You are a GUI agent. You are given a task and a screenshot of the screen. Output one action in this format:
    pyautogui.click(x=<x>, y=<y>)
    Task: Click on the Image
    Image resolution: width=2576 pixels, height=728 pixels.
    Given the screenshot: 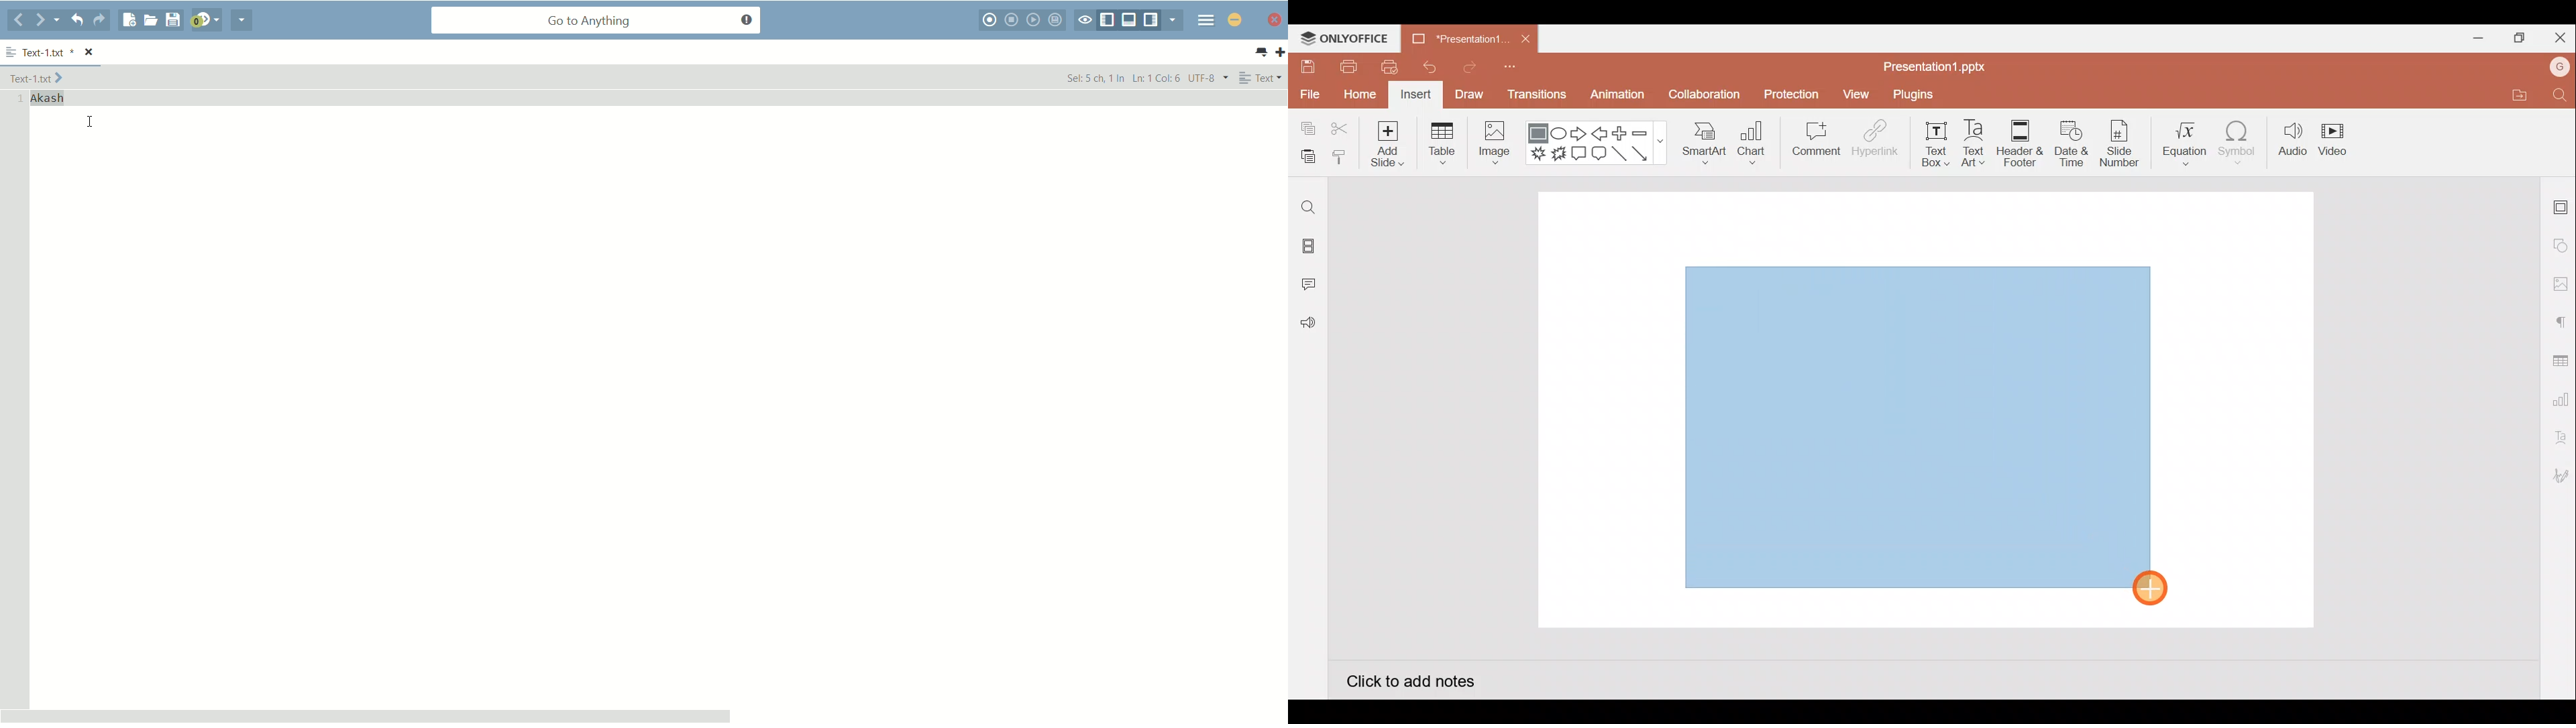 What is the action you would take?
    pyautogui.click(x=1492, y=146)
    